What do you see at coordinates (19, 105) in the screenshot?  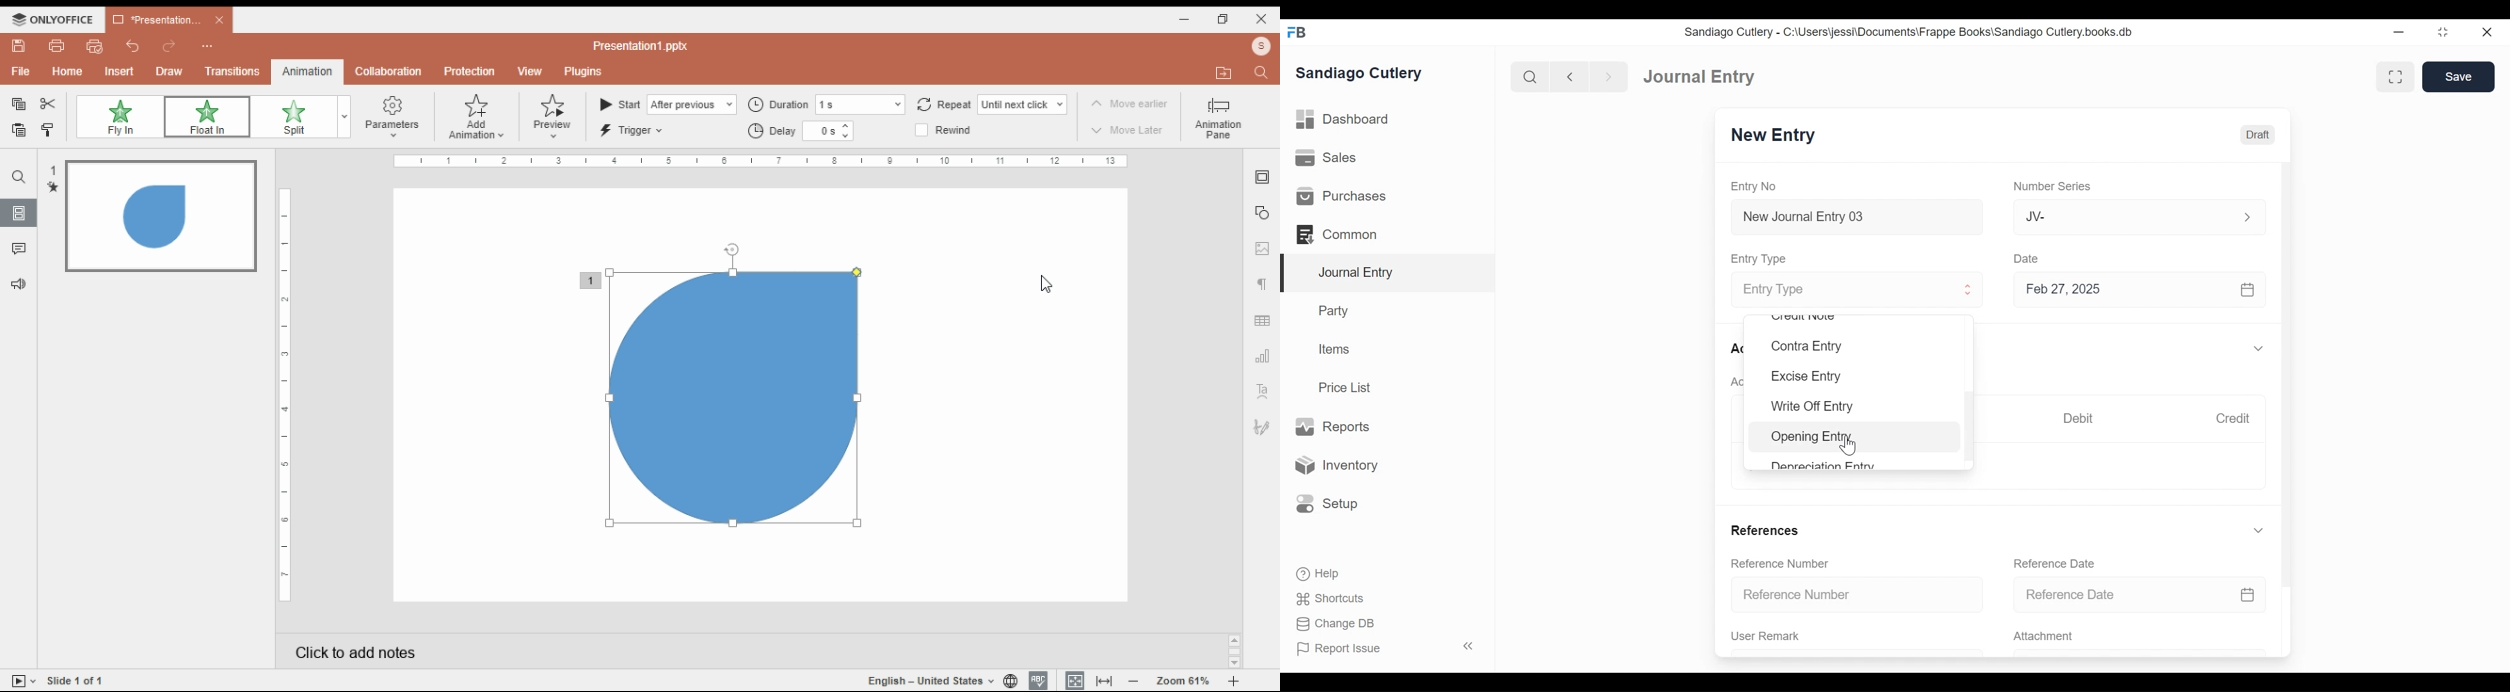 I see `copy` at bounding box center [19, 105].